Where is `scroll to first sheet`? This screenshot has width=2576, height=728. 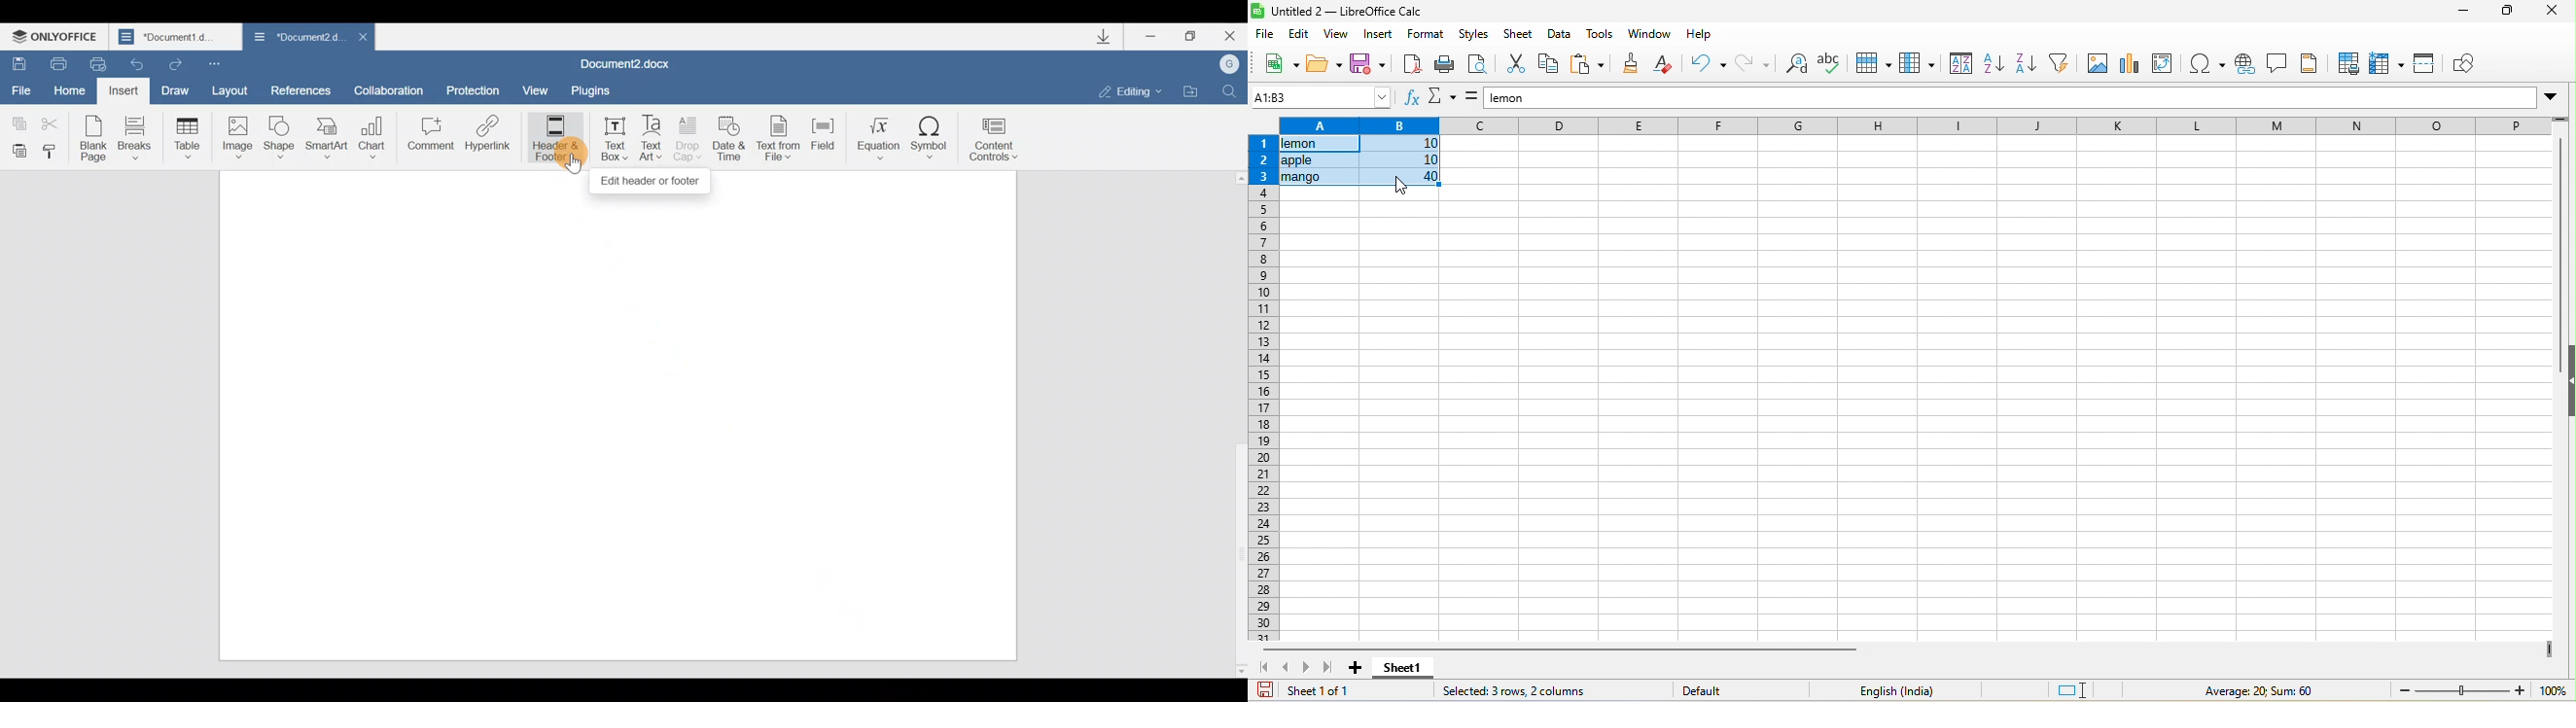
scroll to first sheet is located at coordinates (1265, 668).